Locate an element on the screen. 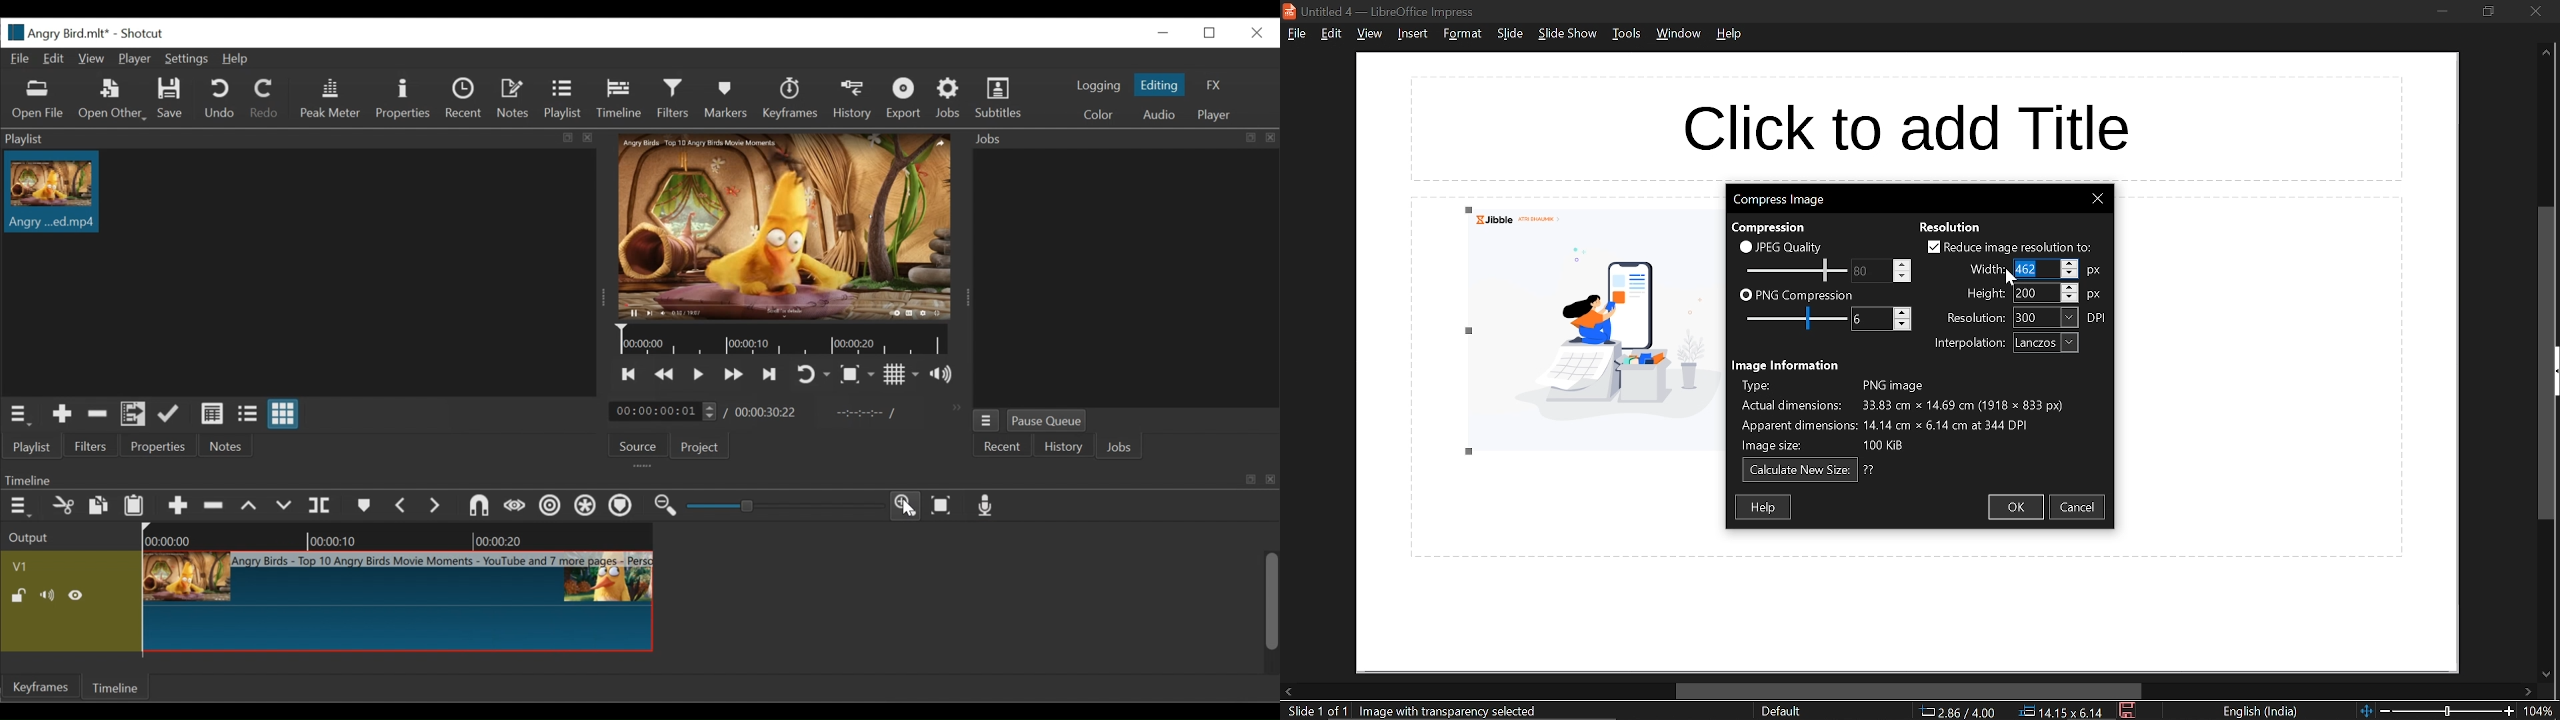 This screenshot has height=728, width=2576. mute is located at coordinates (49, 596).